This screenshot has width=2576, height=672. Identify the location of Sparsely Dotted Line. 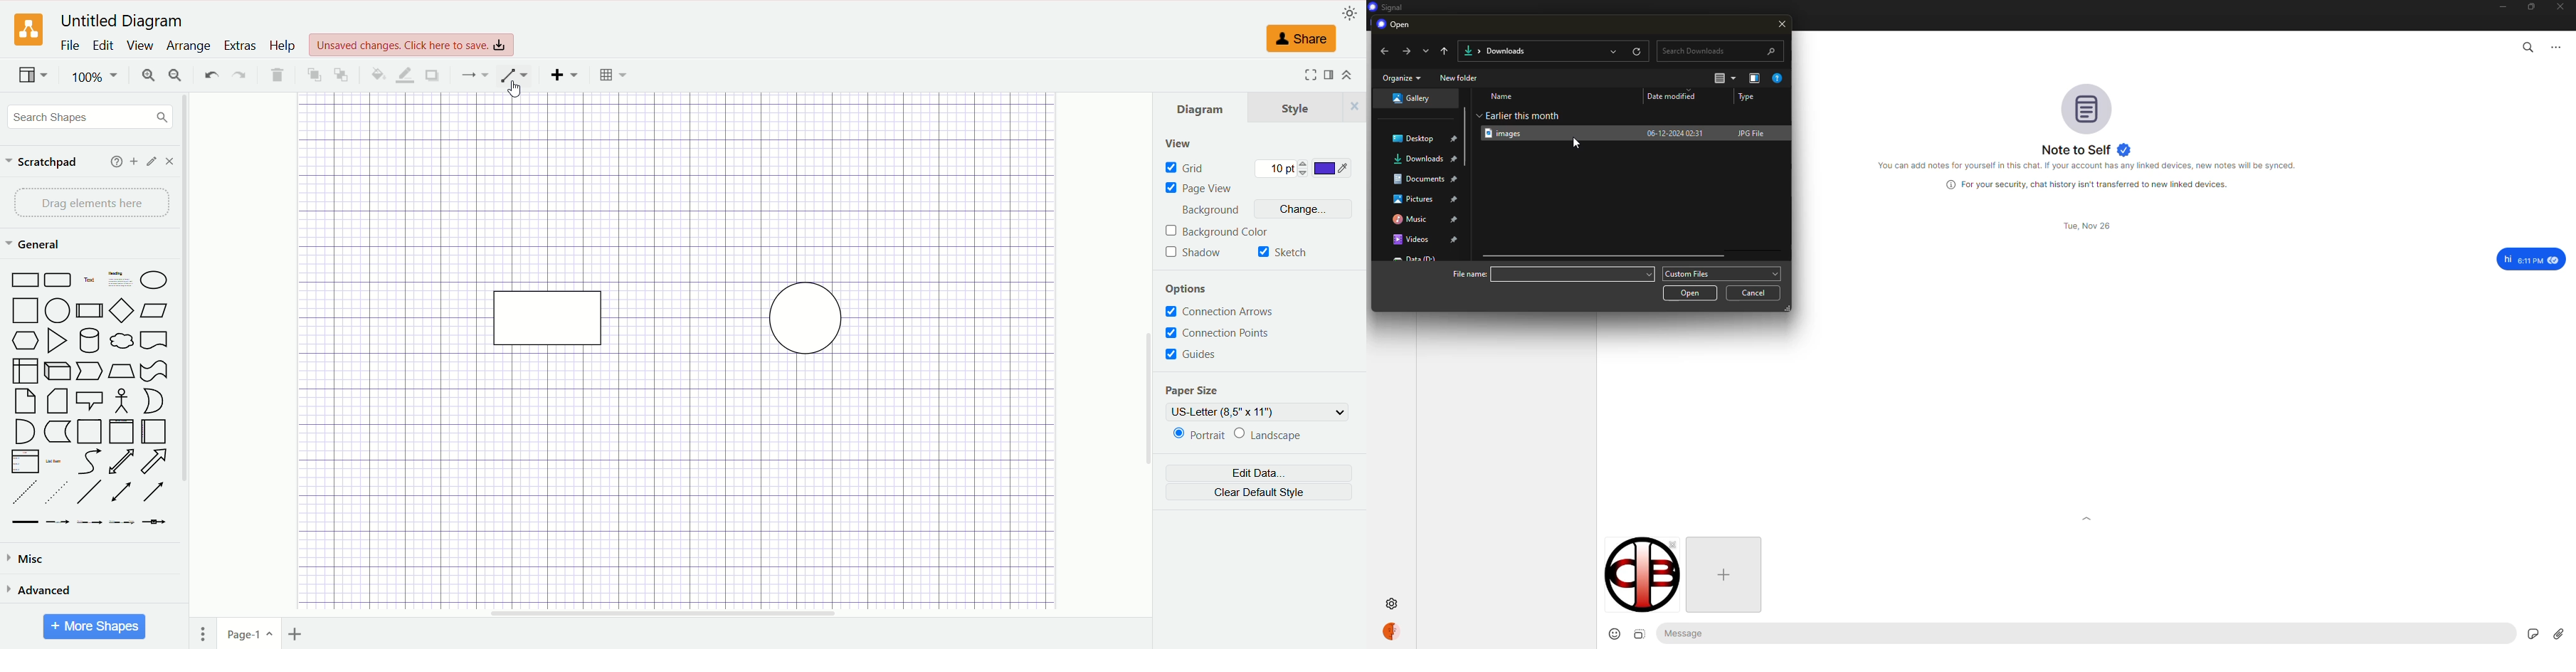
(57, 492).